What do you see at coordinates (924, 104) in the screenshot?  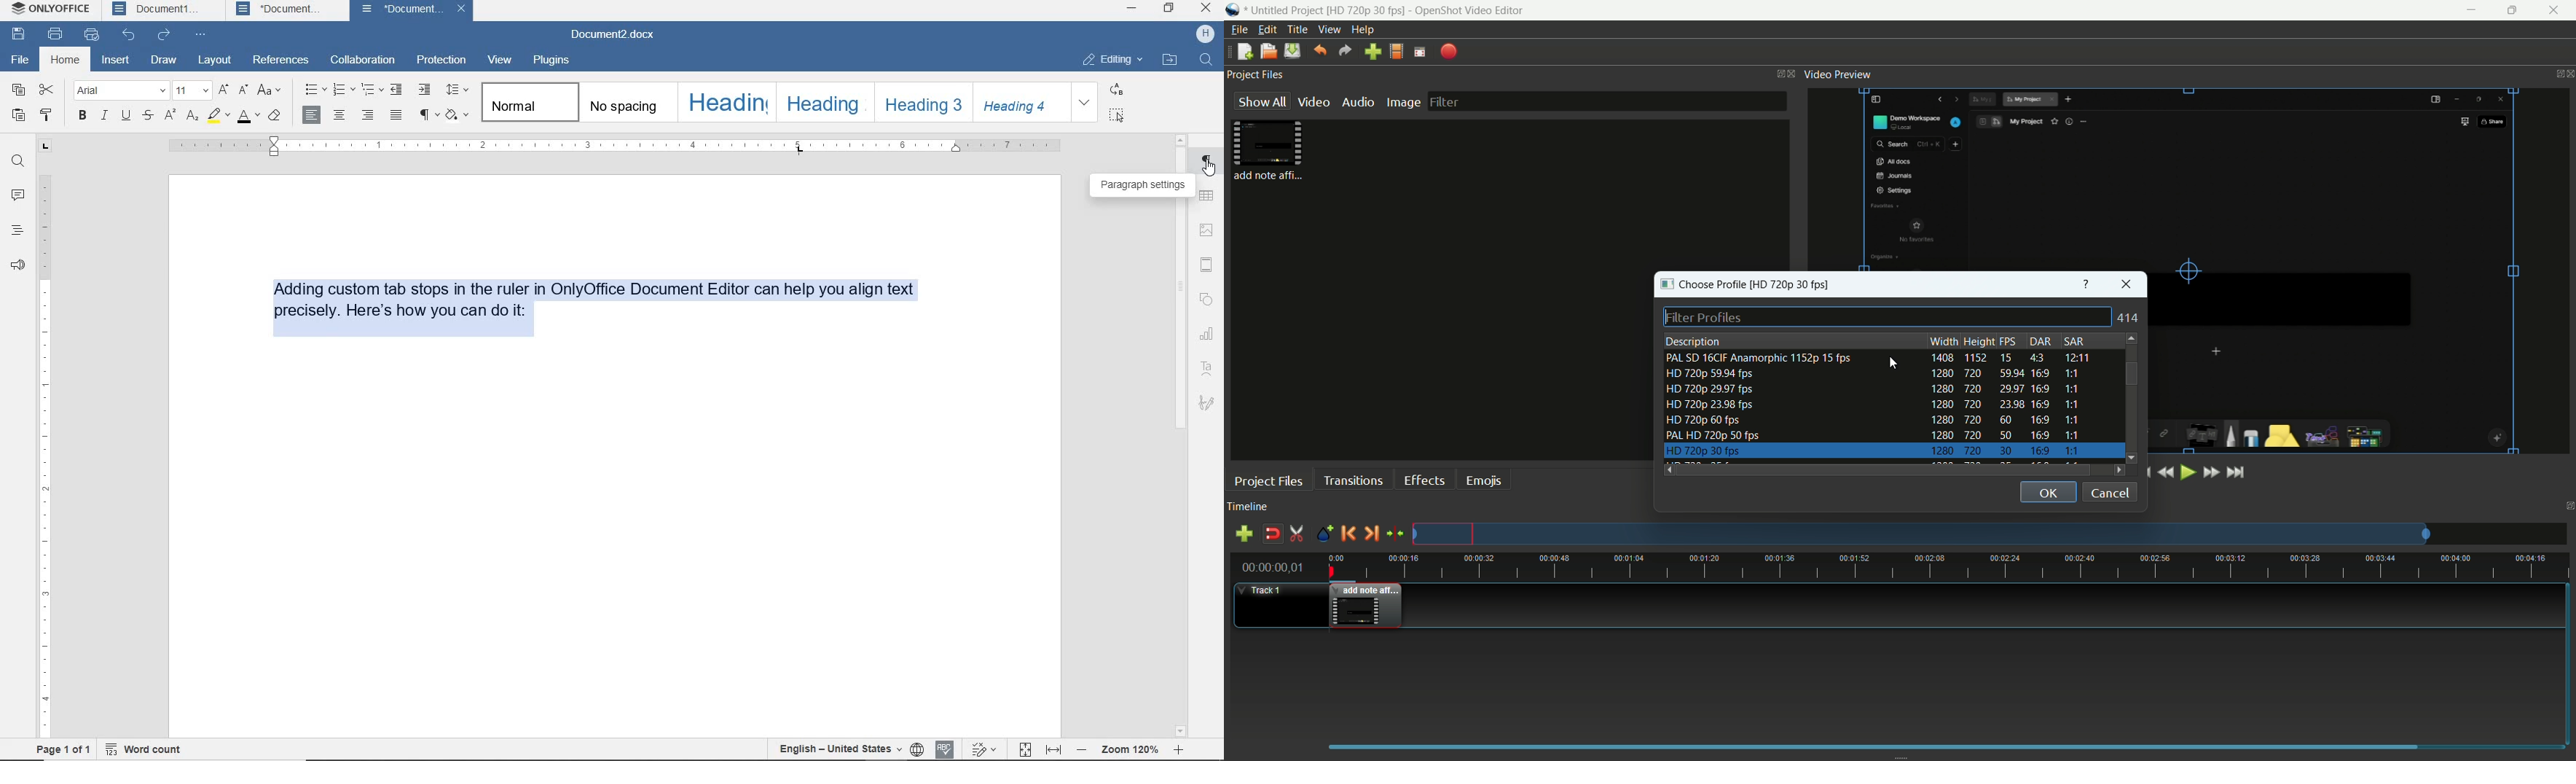 I see `heading 3` at bounding box center [924, 104].